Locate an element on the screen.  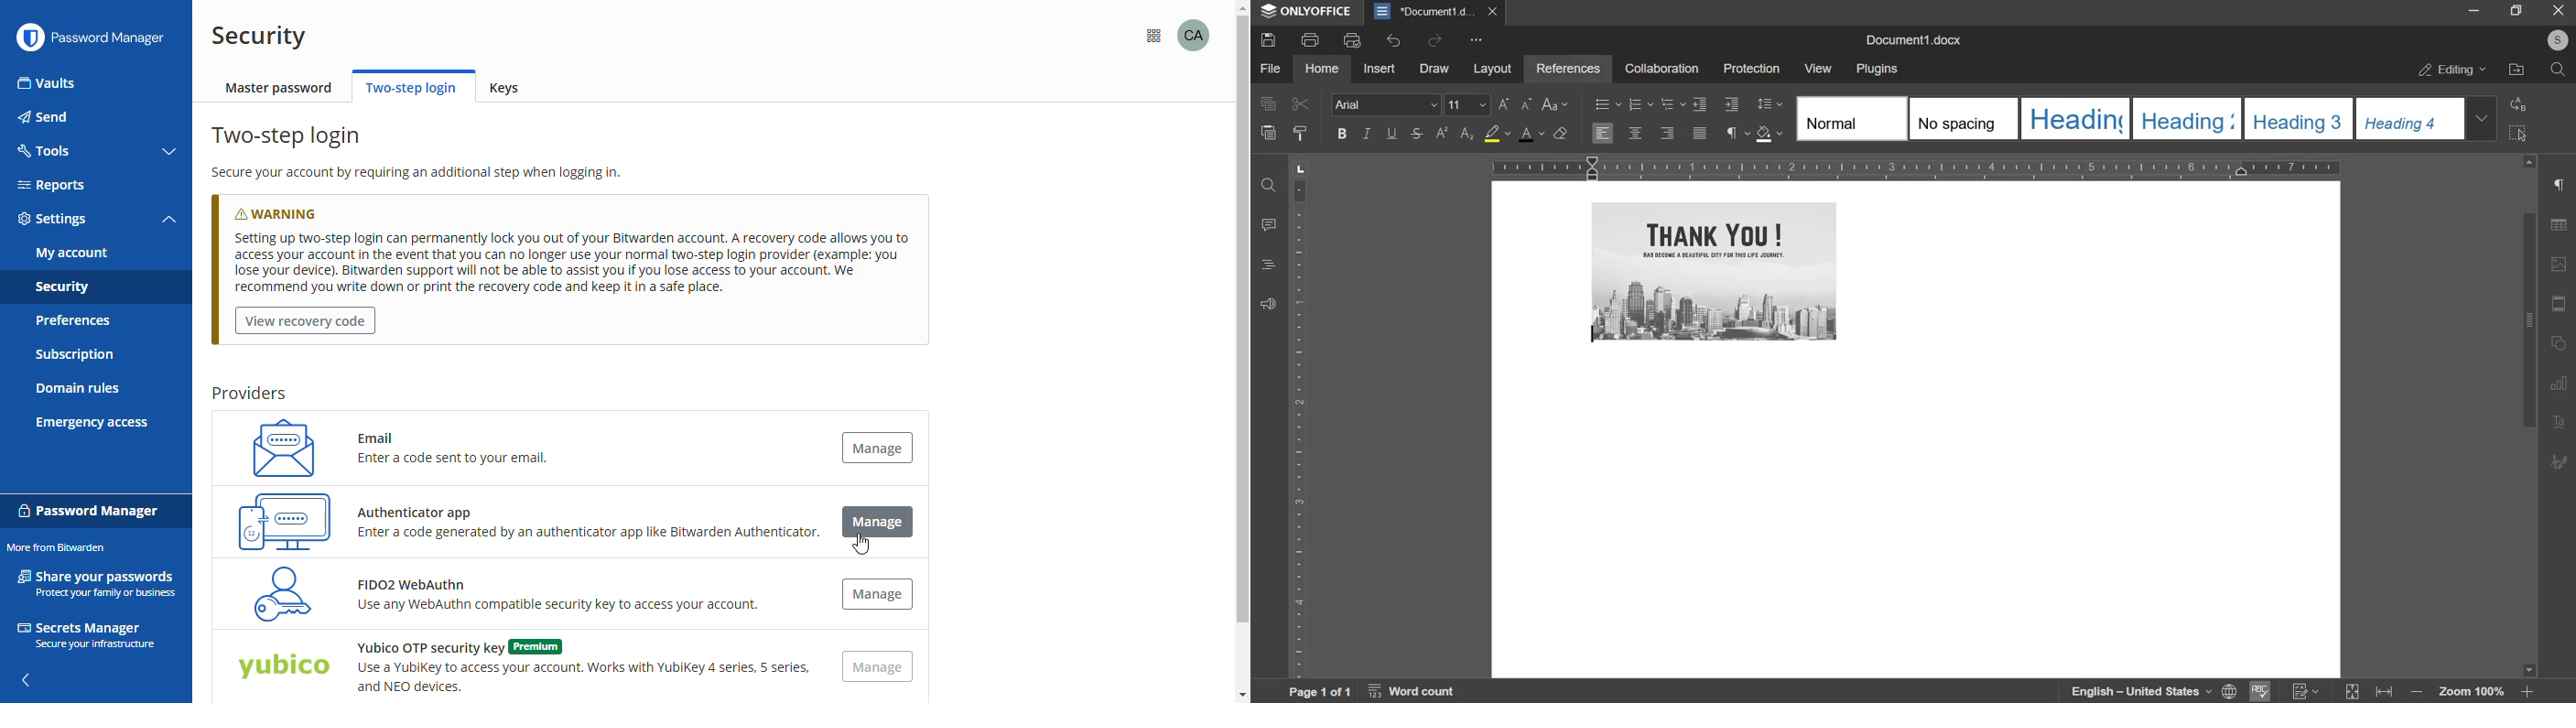
horizontal scale is located at coordinates (1916, 166).